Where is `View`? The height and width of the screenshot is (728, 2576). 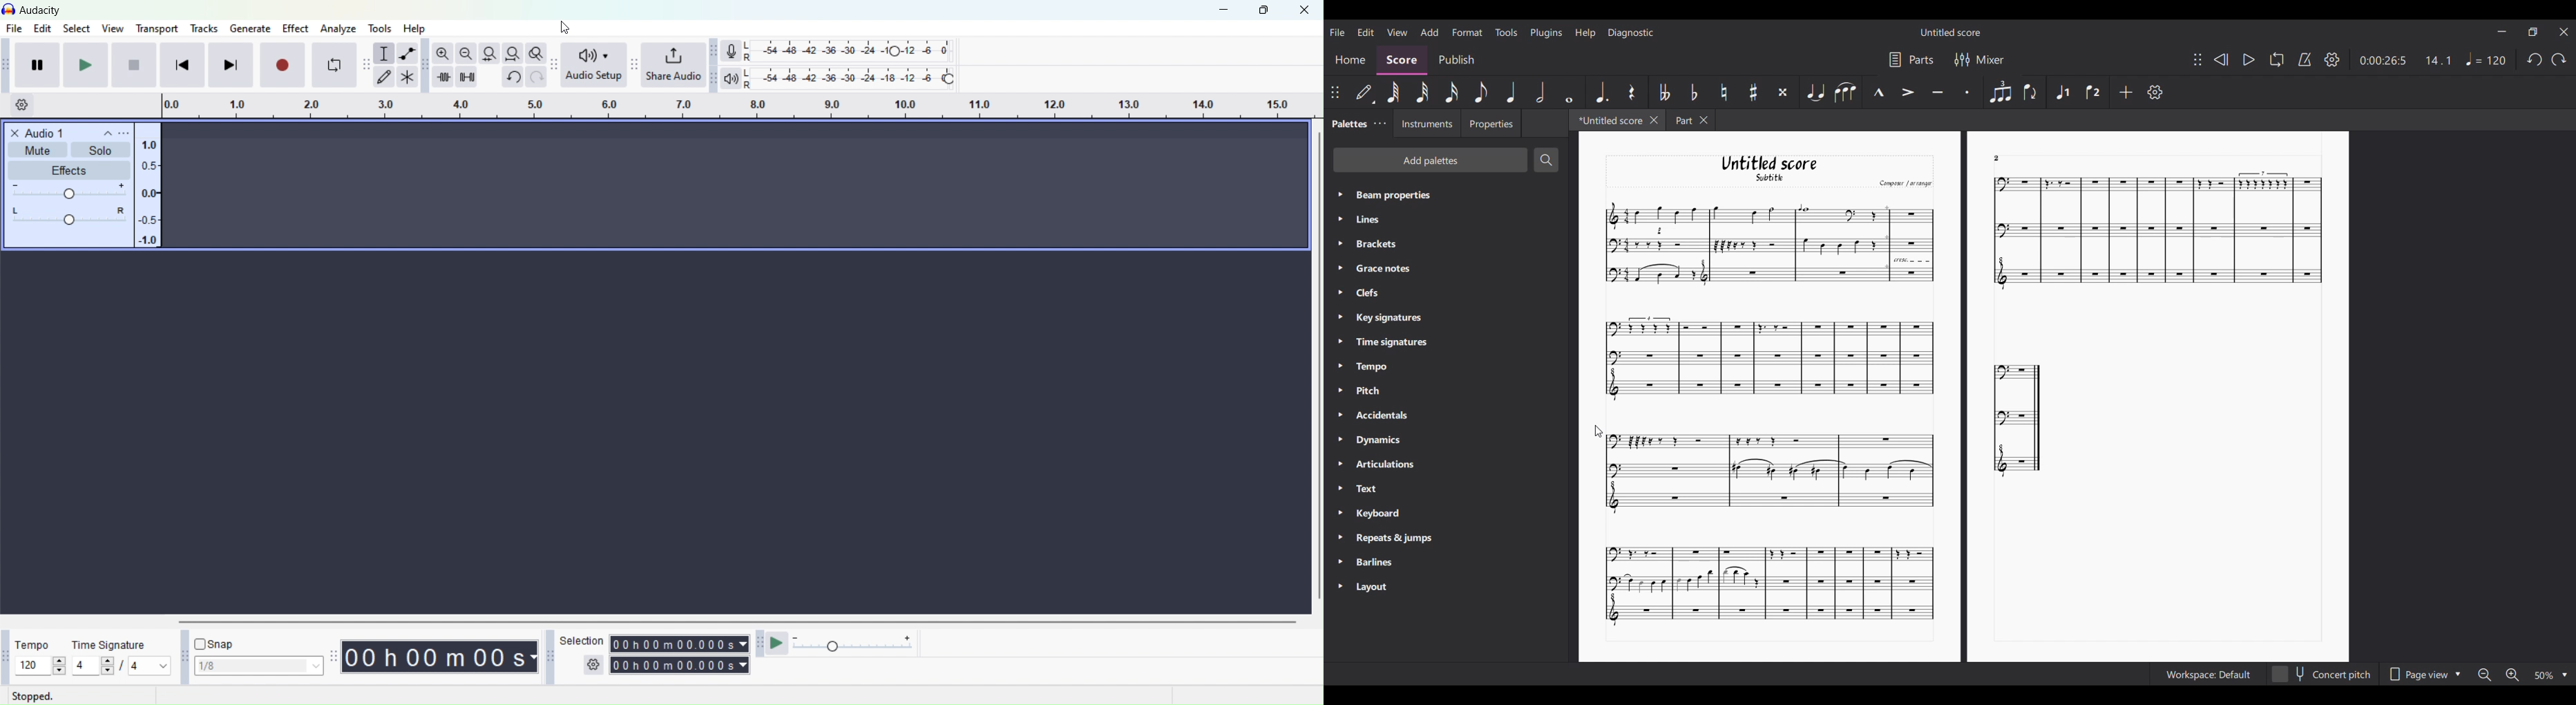 View is located at coordinates (113, 28).